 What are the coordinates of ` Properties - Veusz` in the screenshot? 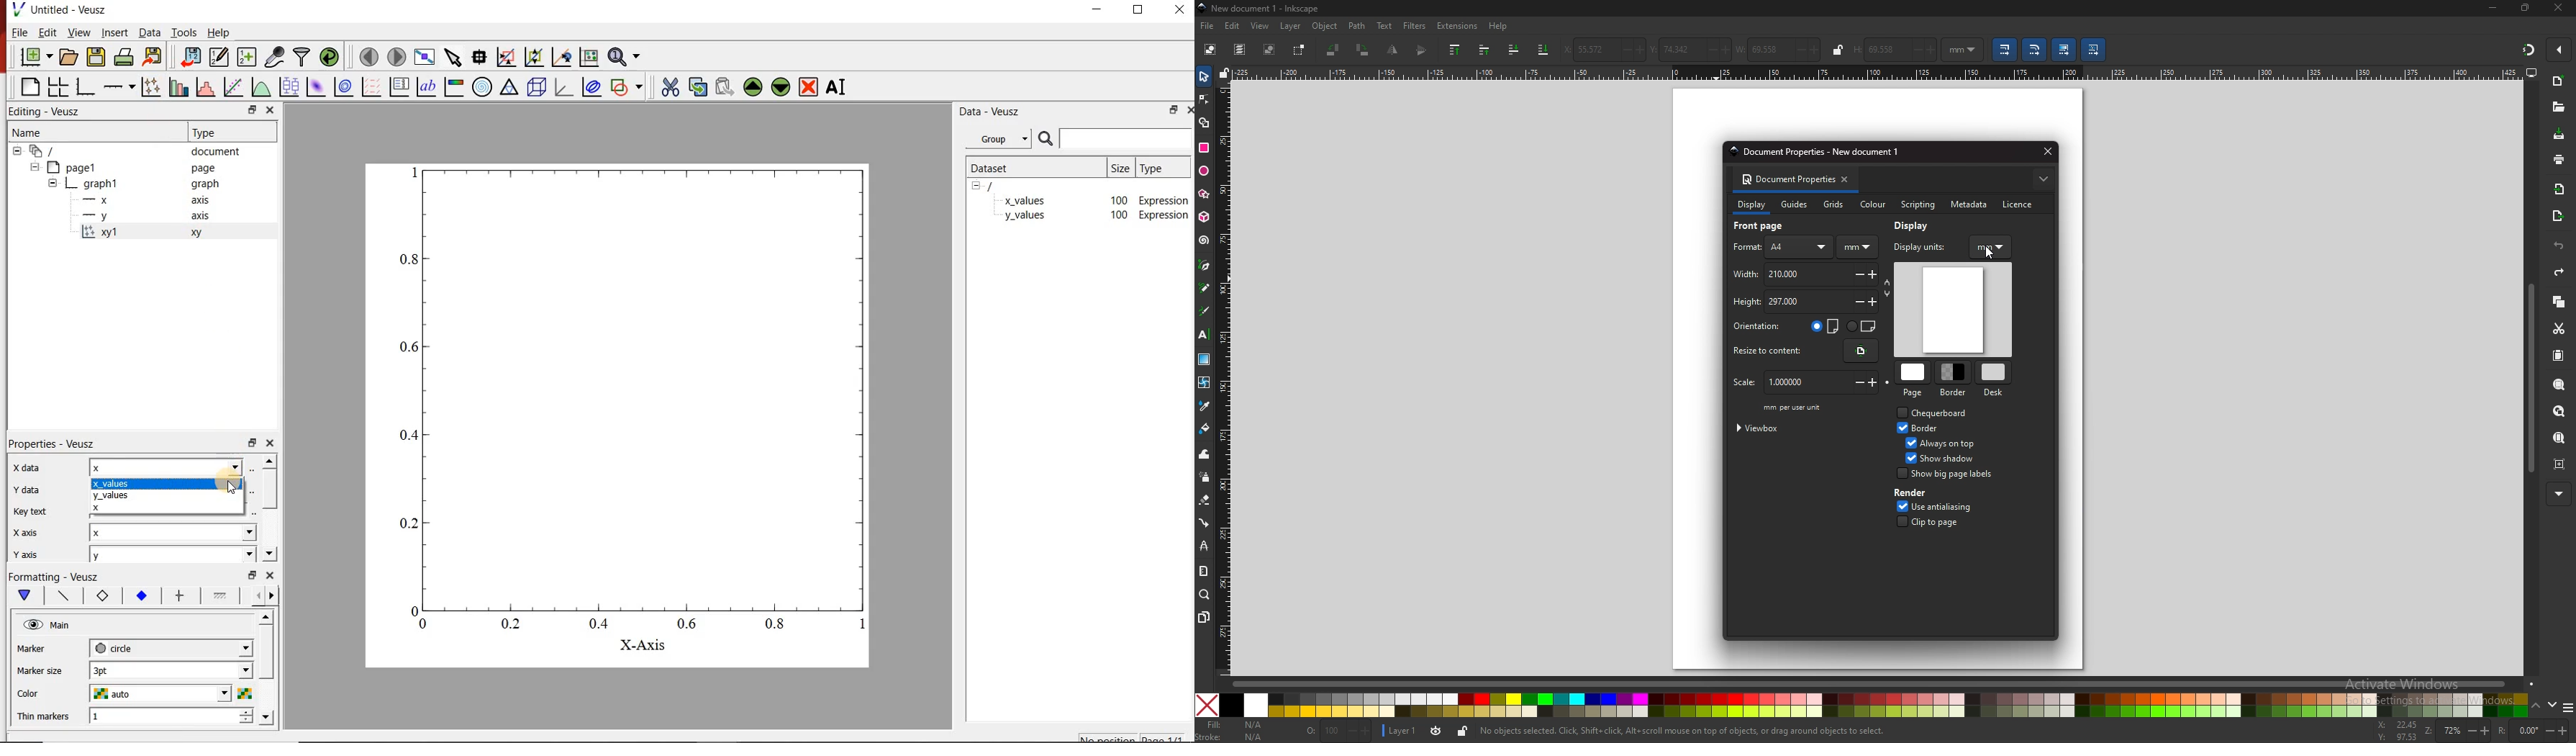 It's located at (55, 443).